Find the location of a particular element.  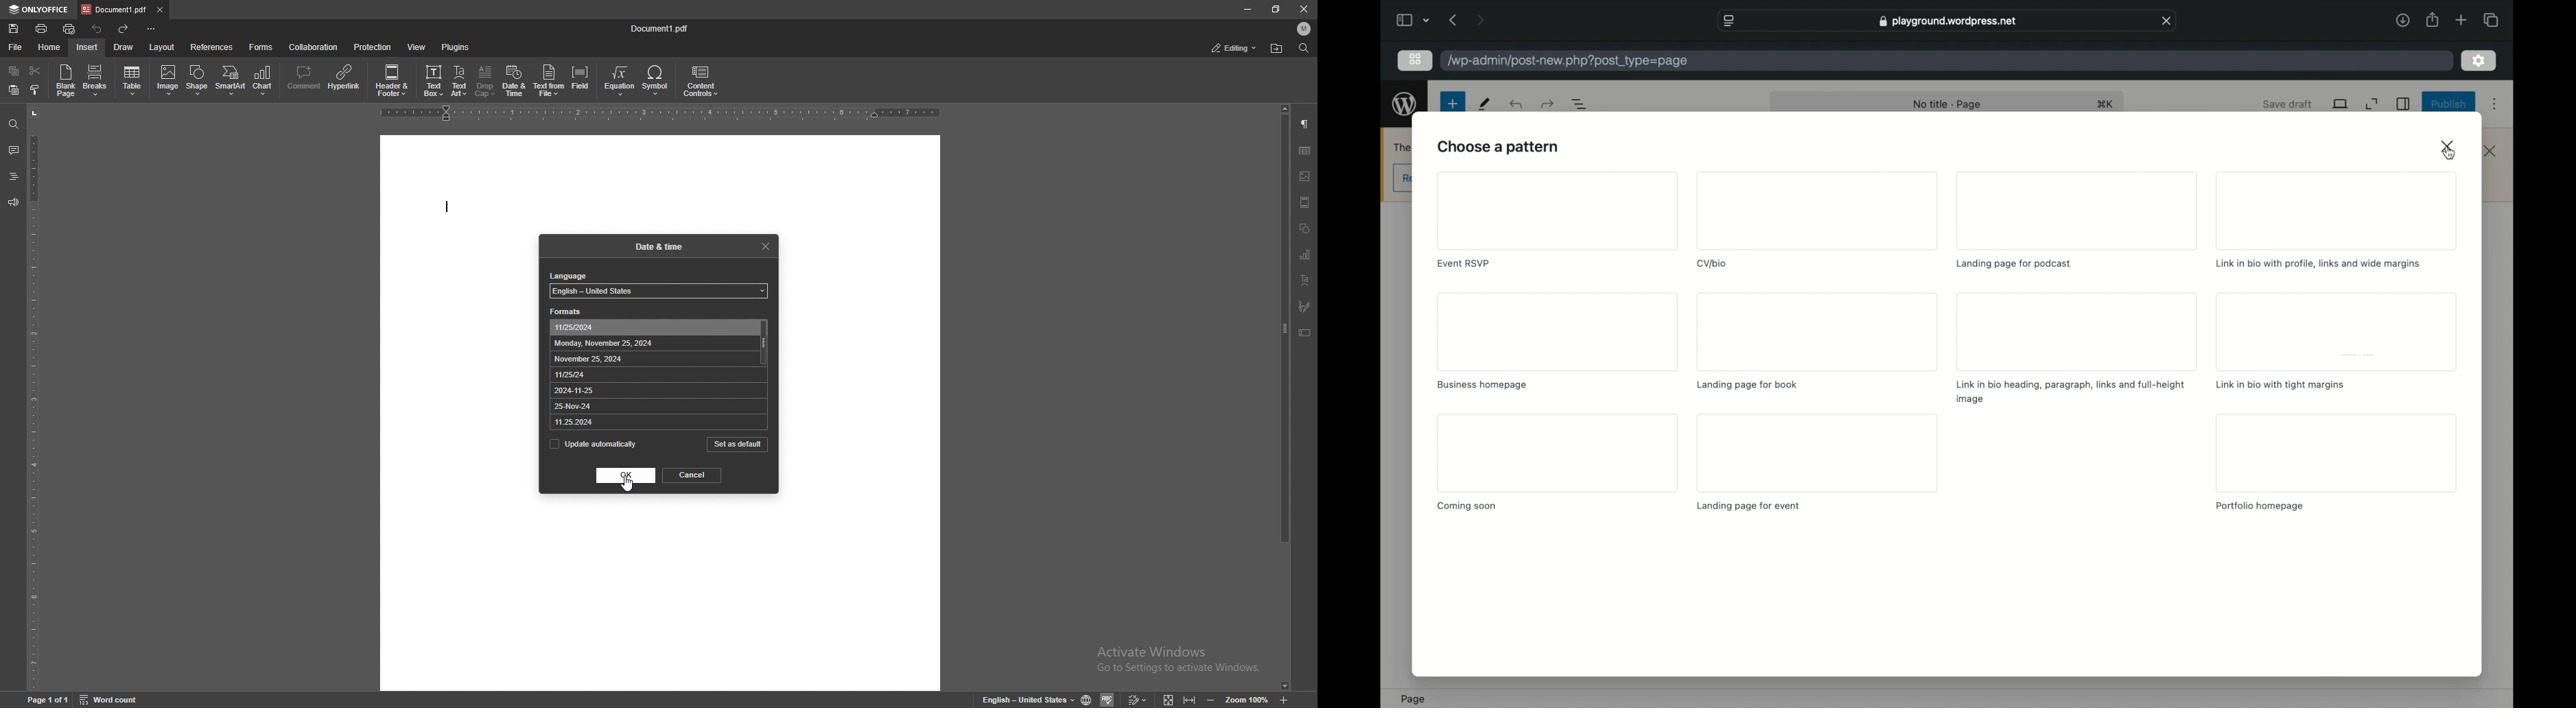

redo is located at coordinates (124, 29).